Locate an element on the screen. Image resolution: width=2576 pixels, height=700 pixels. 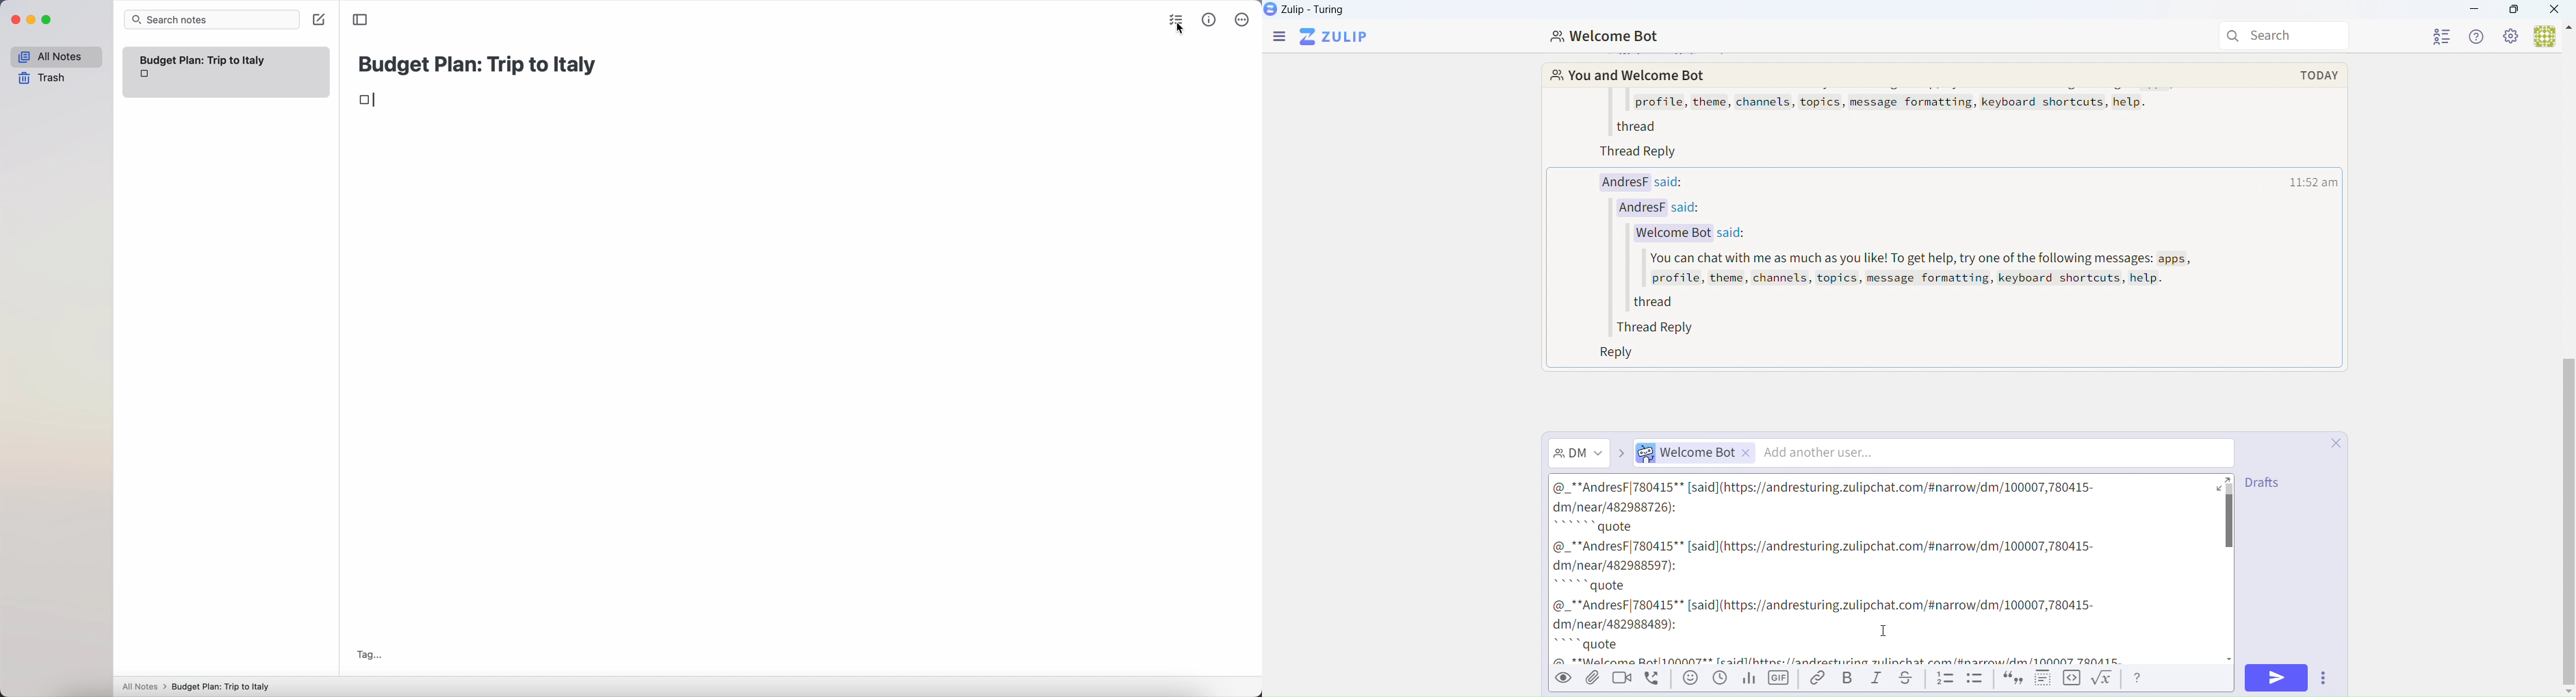
today is located at coordinates (2320, 74).